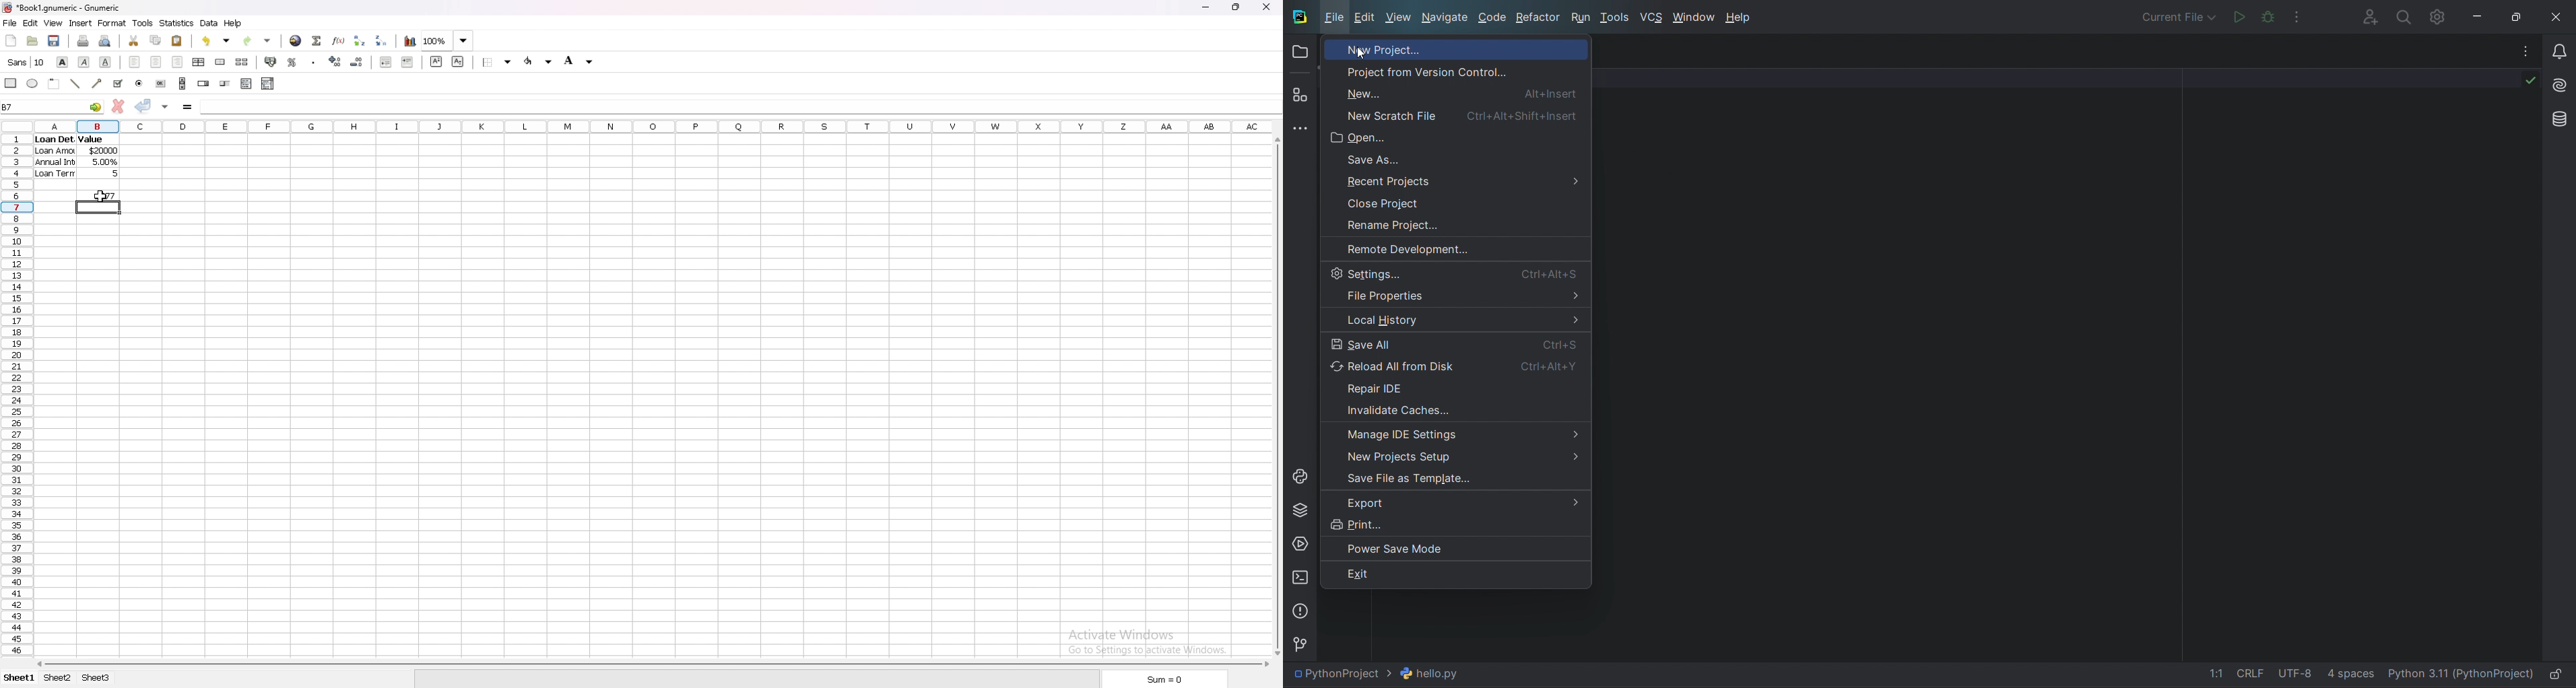 The image size is (2576, 700). Describe the element at coordinates (81, 23) in the screenshot. I see `insert` at that location.